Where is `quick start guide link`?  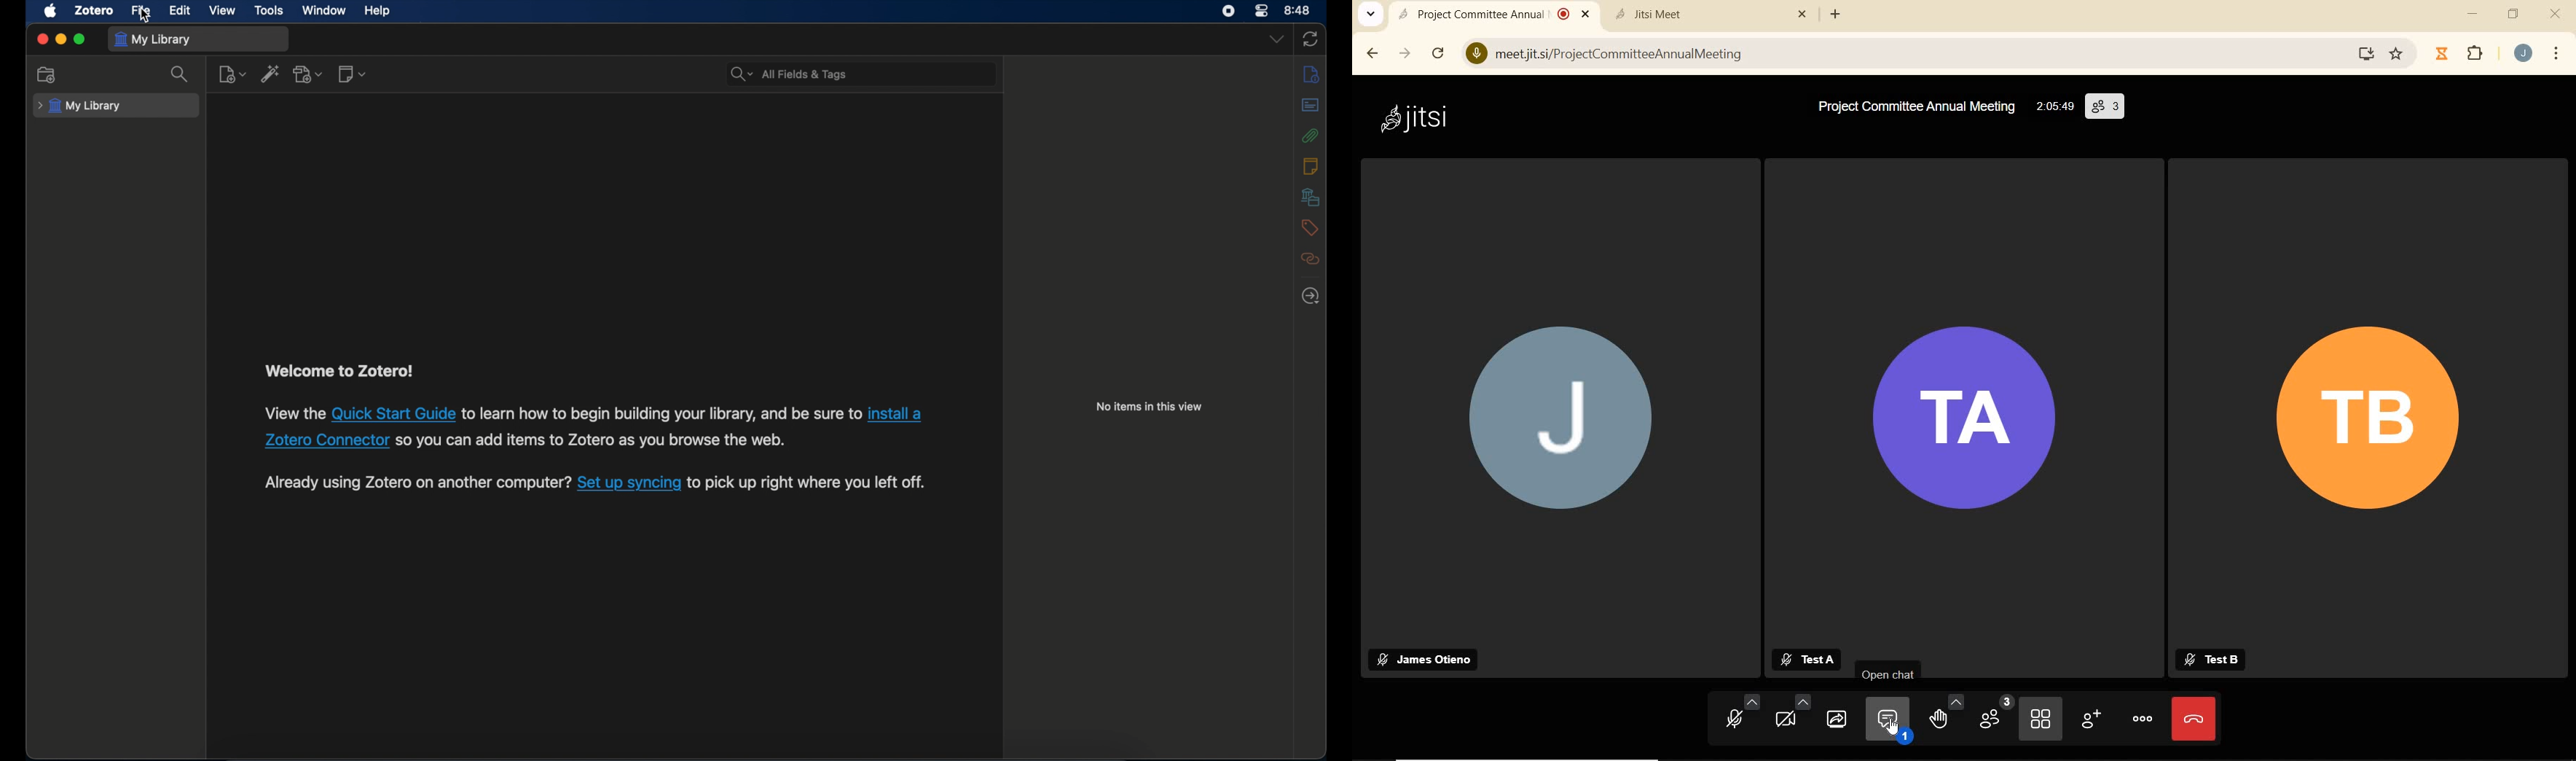 quick start guide link is located at coordinates (394, 413).